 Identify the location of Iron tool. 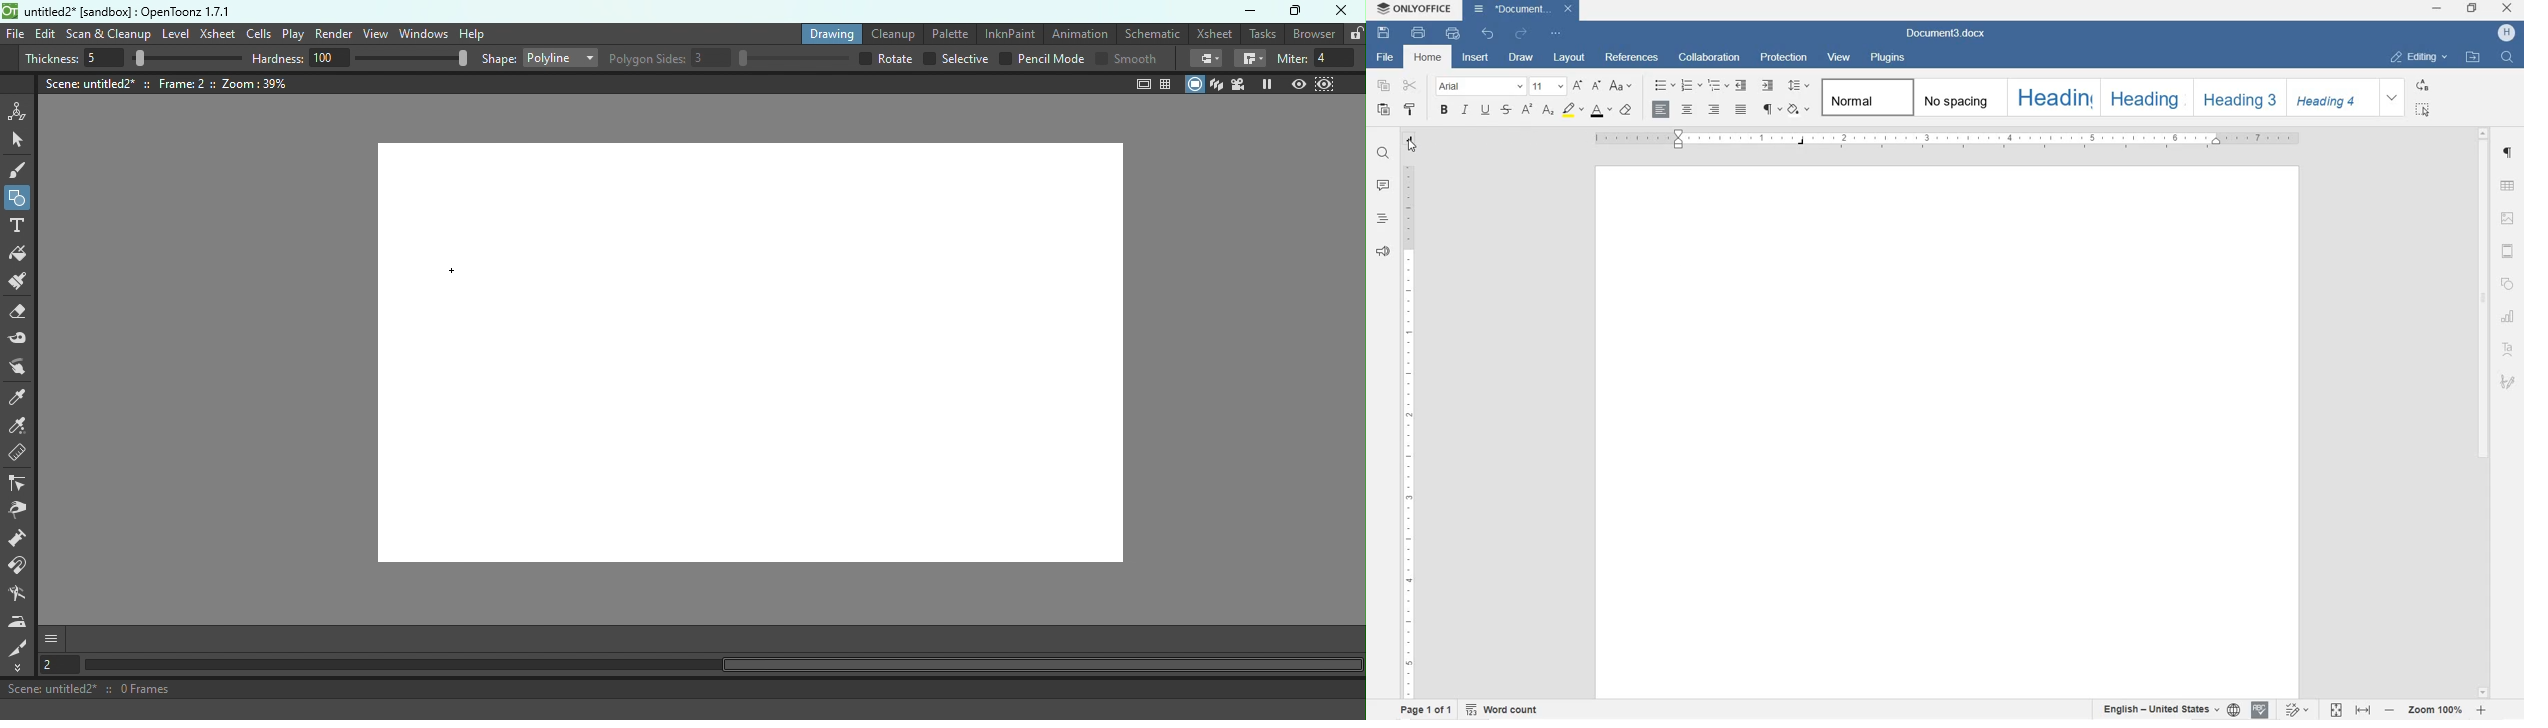
(18, 622).